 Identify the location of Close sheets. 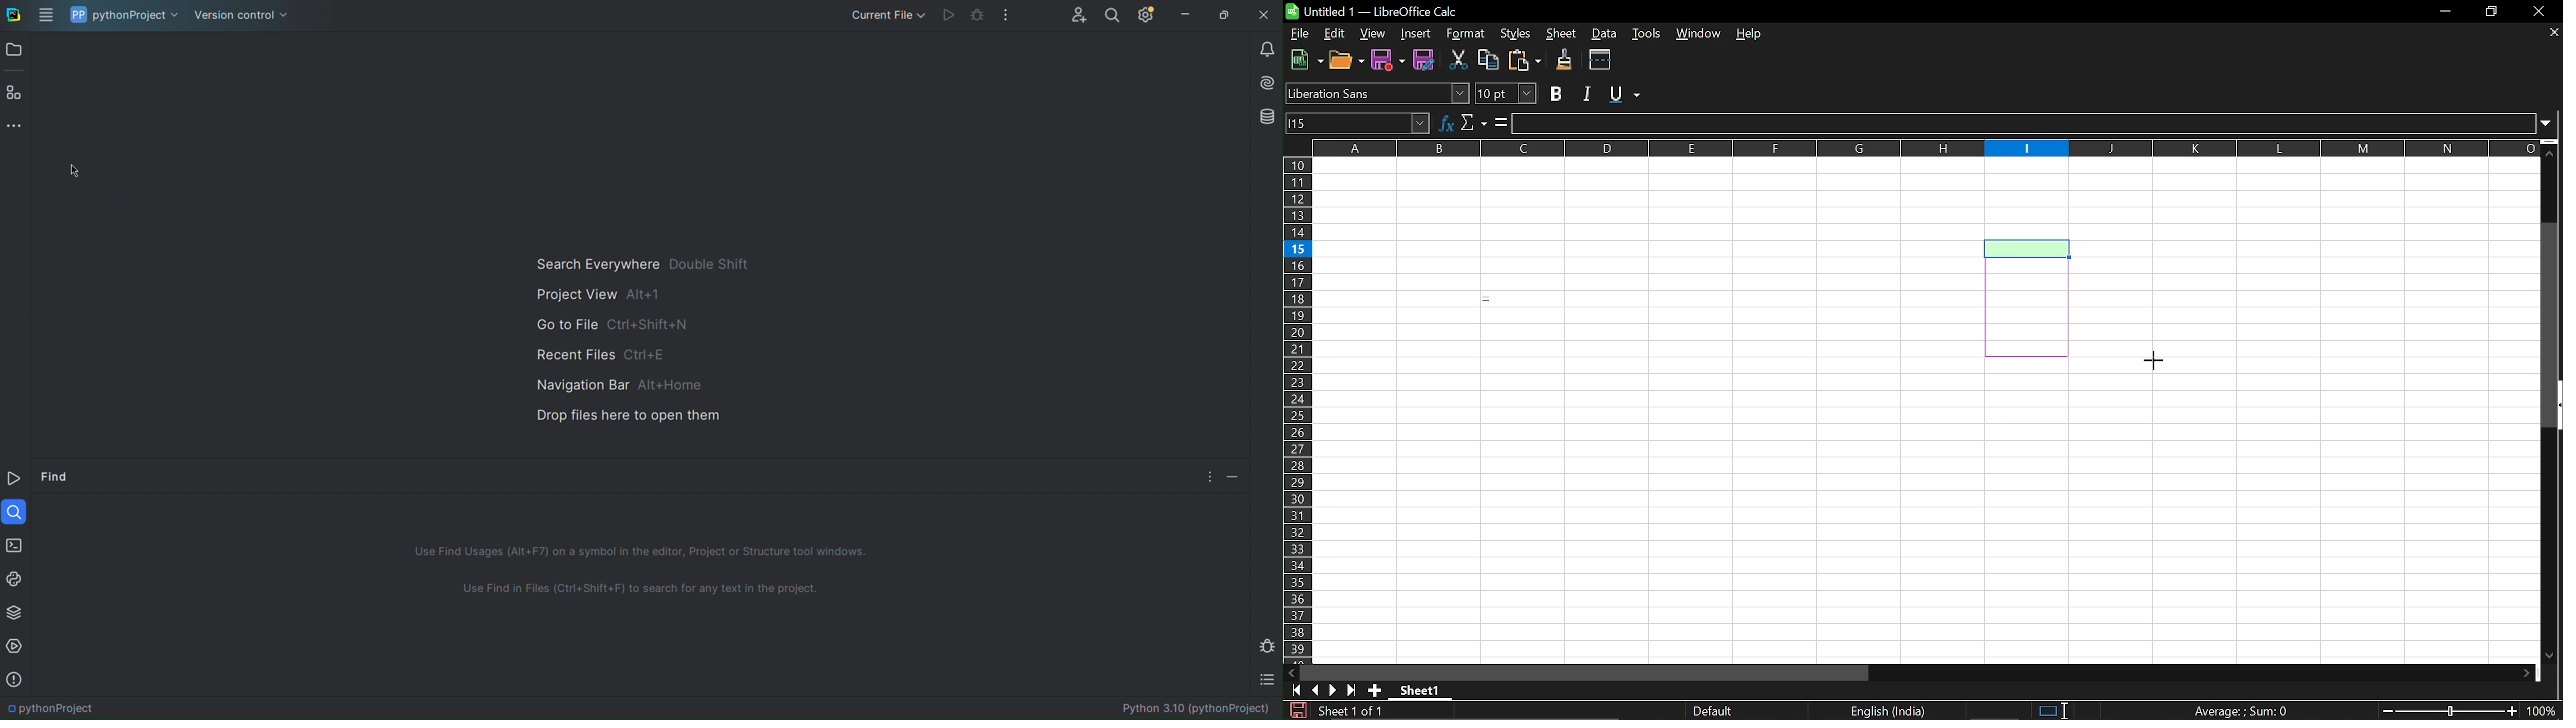
(2552, 34).